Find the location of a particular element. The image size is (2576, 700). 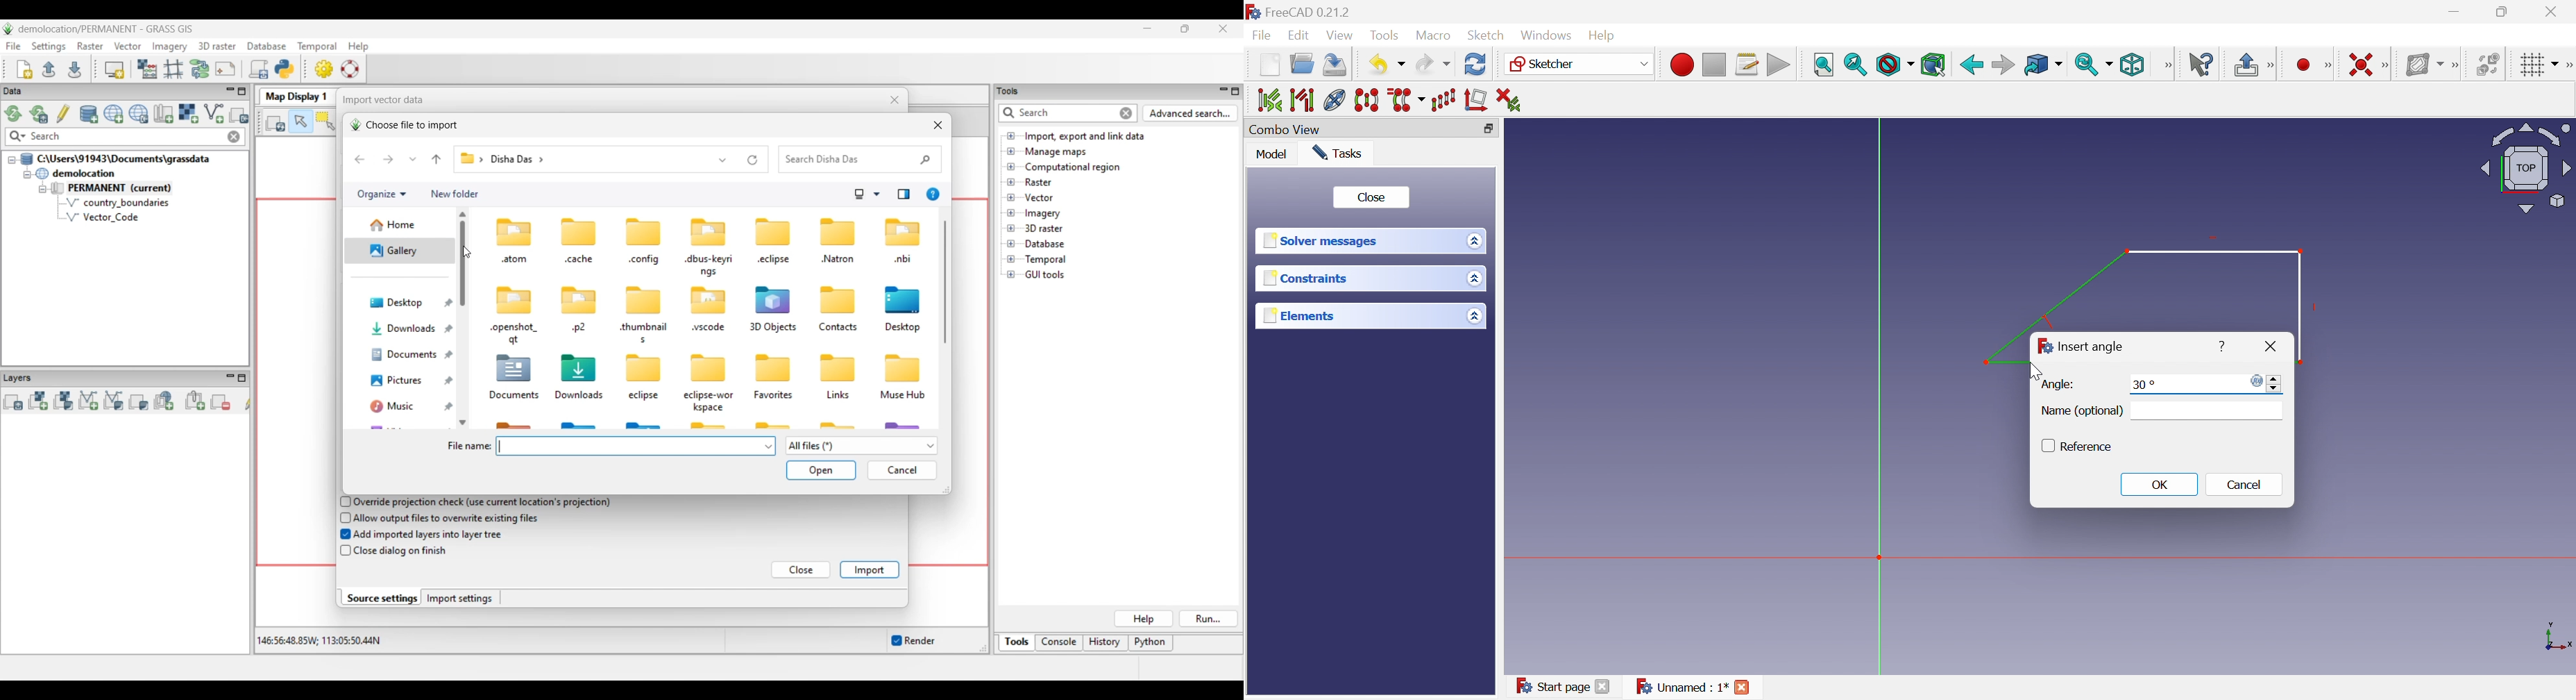

Tools is located at coordinates (1387, 34).